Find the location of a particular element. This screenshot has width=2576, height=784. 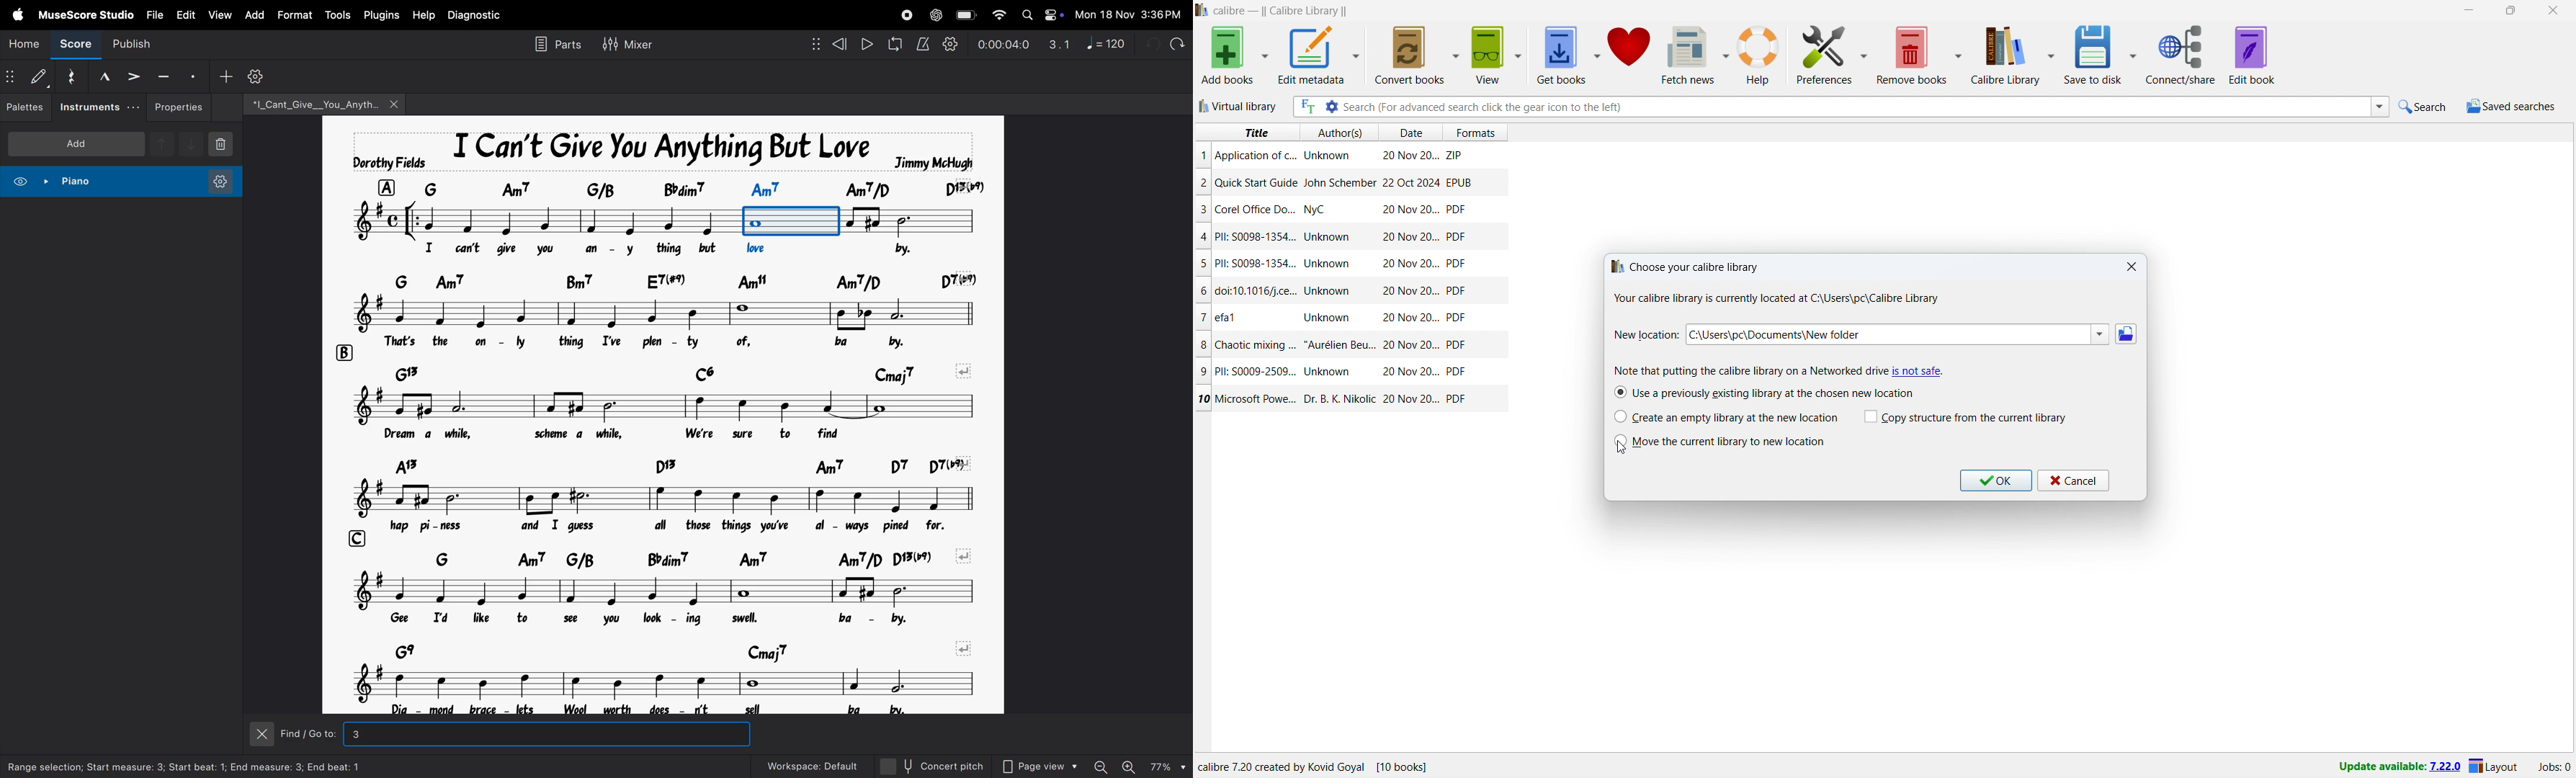

apple menu is located at coordinates (14, 15).